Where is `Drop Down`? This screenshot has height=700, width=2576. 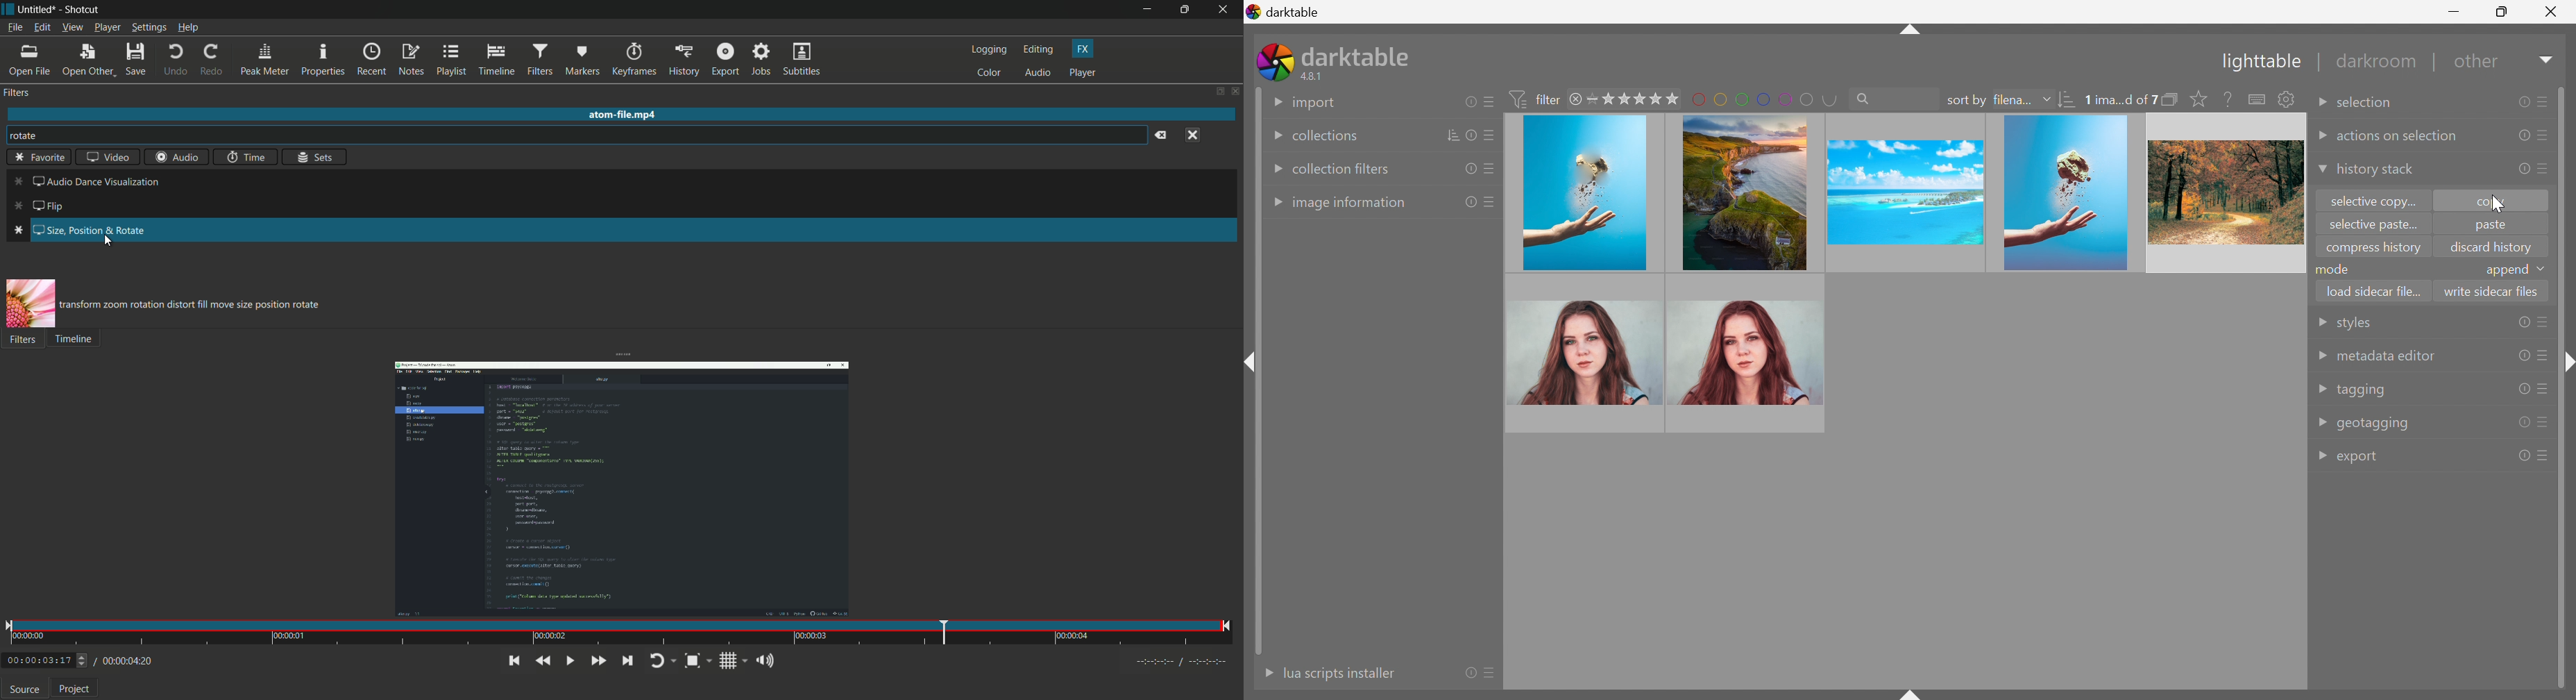 Drop Down is located at coordinates (1271, 137).